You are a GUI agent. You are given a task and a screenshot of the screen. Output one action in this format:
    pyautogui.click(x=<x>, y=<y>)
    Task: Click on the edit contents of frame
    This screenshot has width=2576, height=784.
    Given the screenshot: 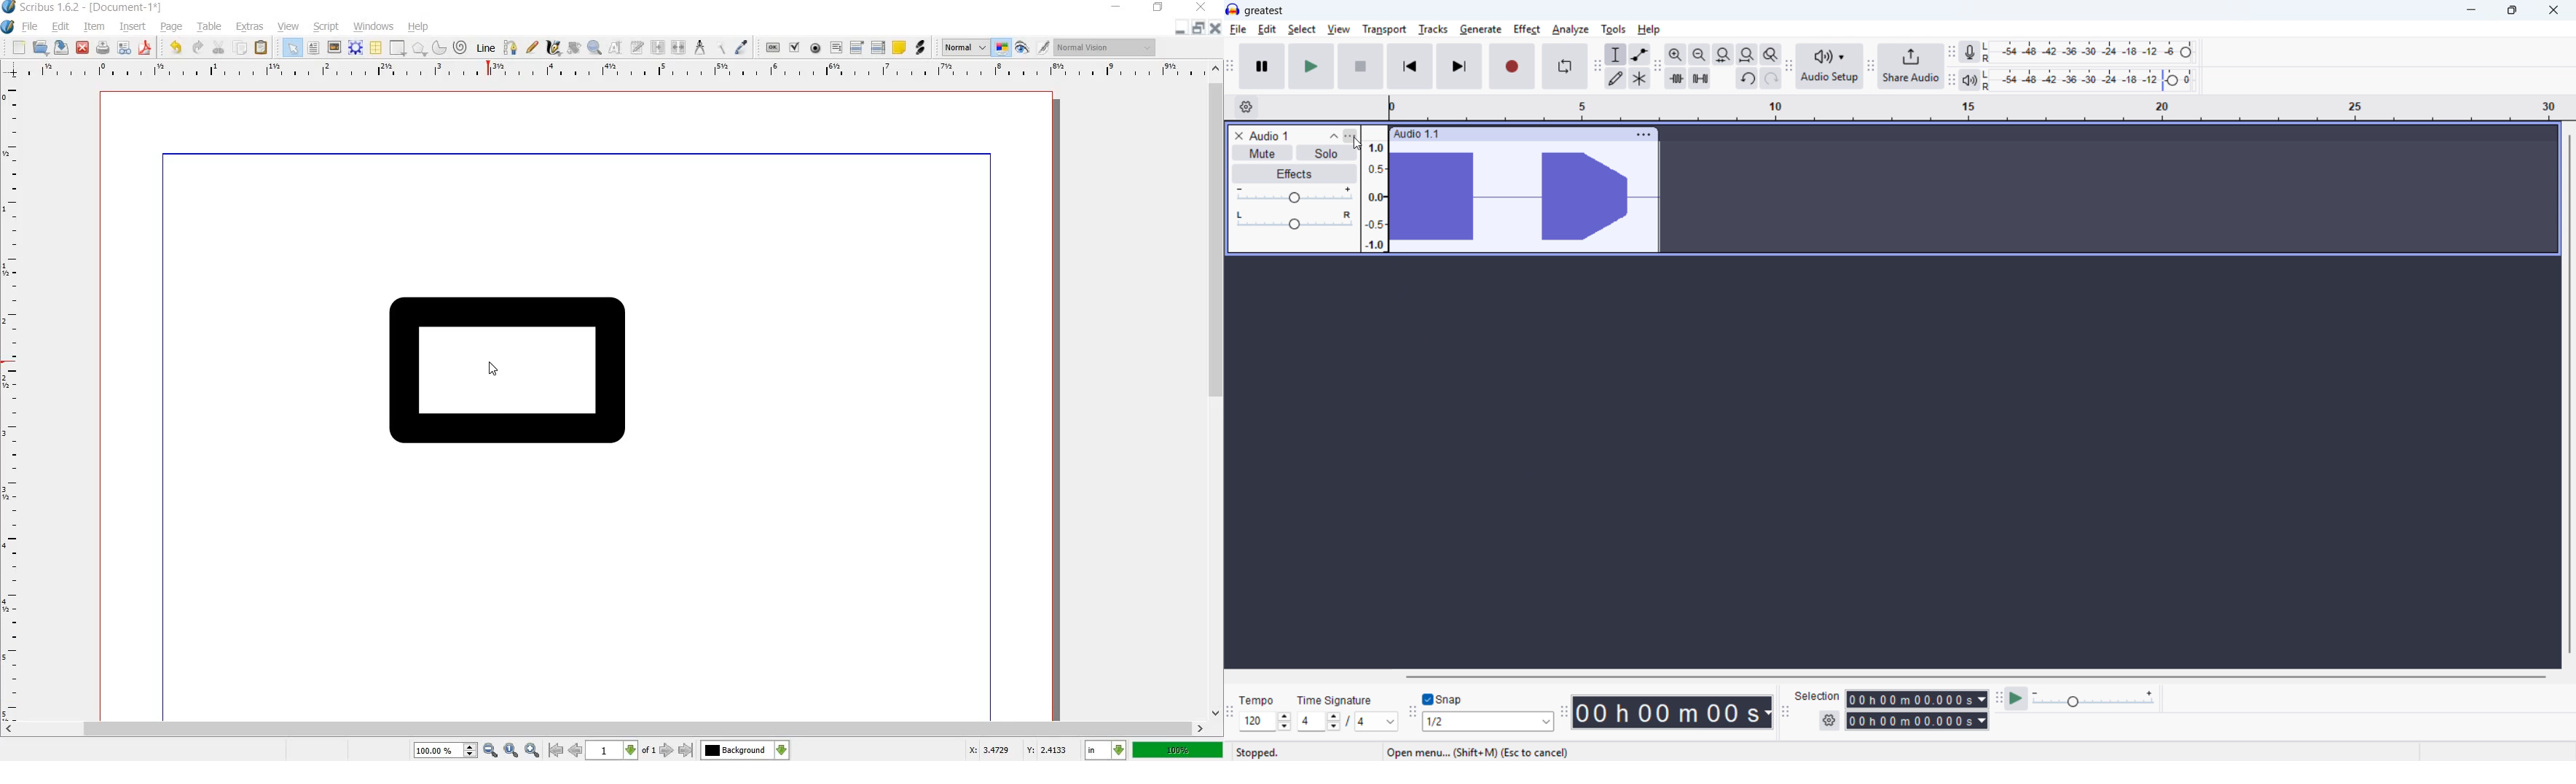 What is the action you would take?
    pyautogui.click(x=615, y=49)
    